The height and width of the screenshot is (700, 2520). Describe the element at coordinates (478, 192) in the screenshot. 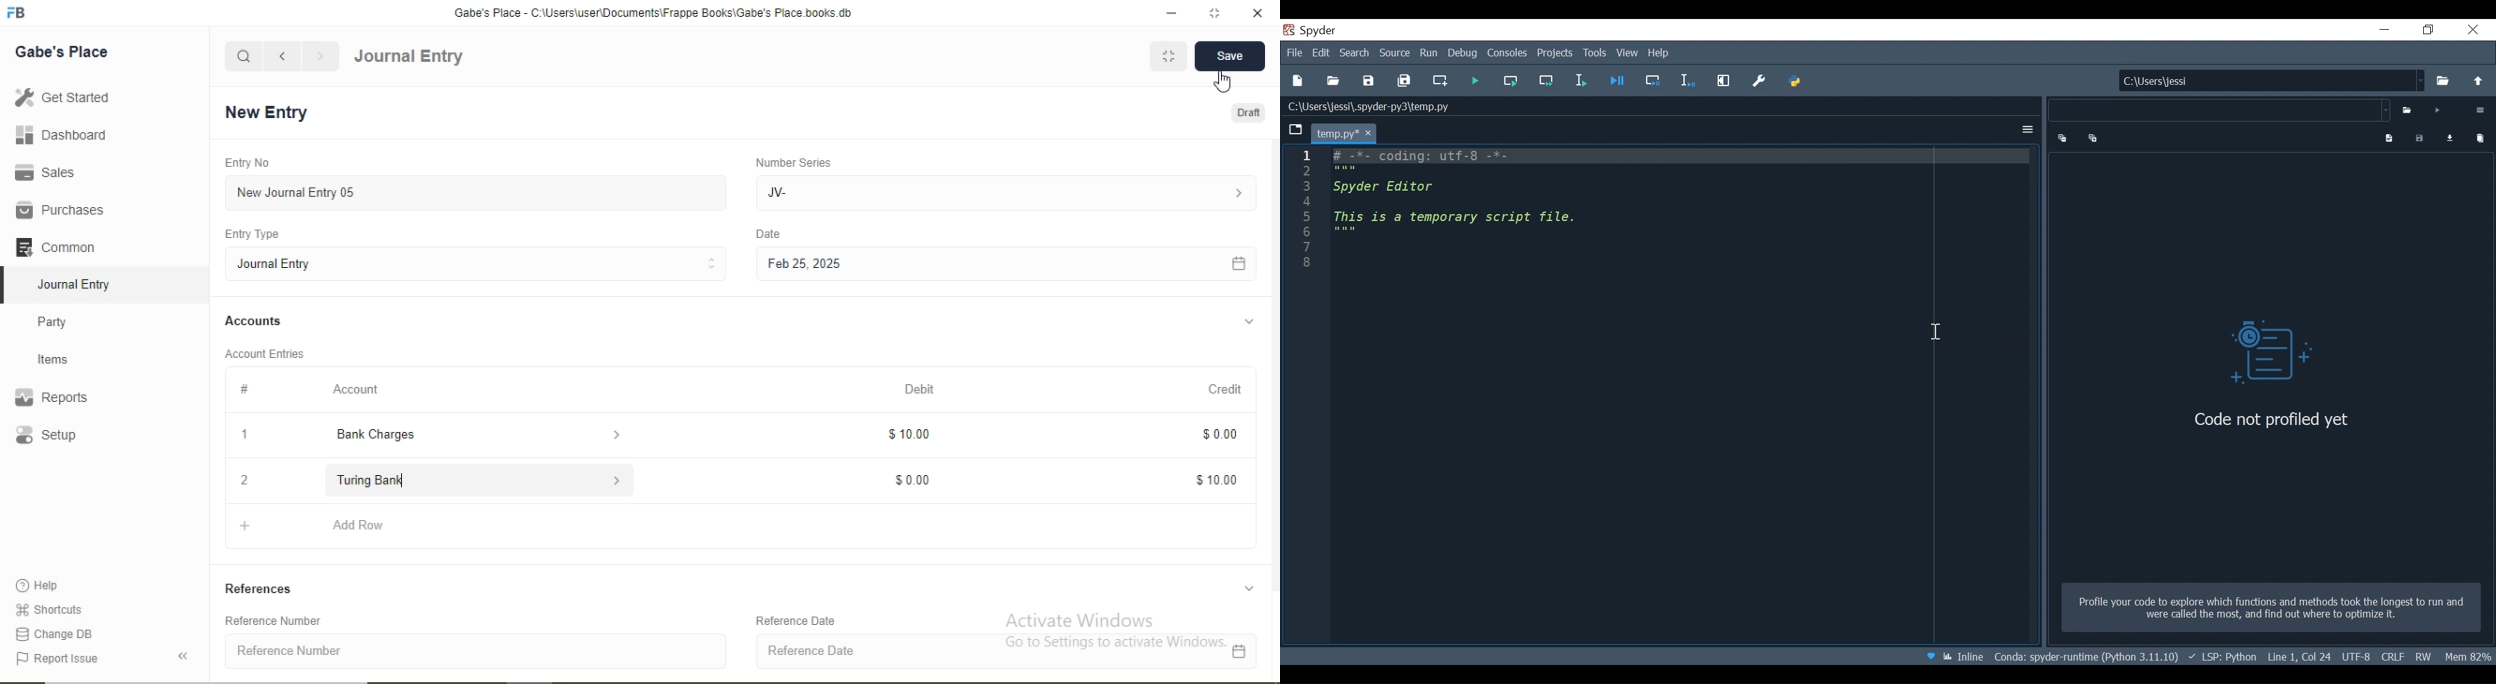

I see `New Journal Entry 05` at that location.